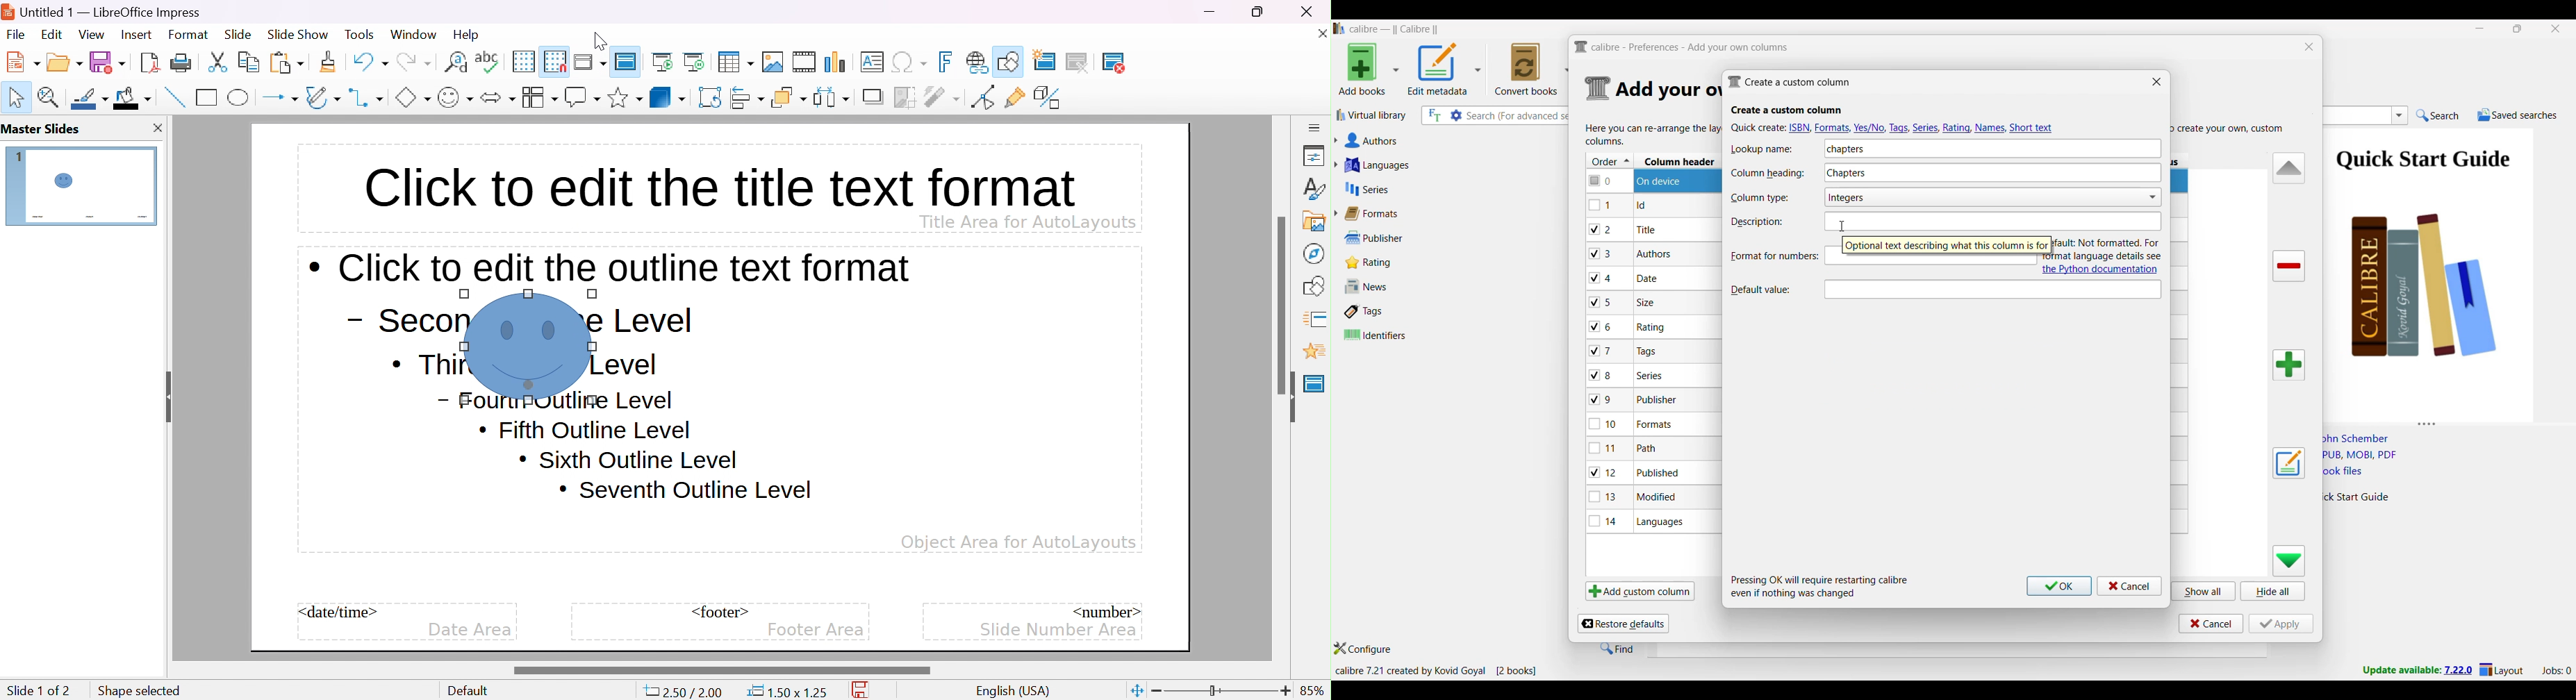  I want to click on select, so click(17, 97).